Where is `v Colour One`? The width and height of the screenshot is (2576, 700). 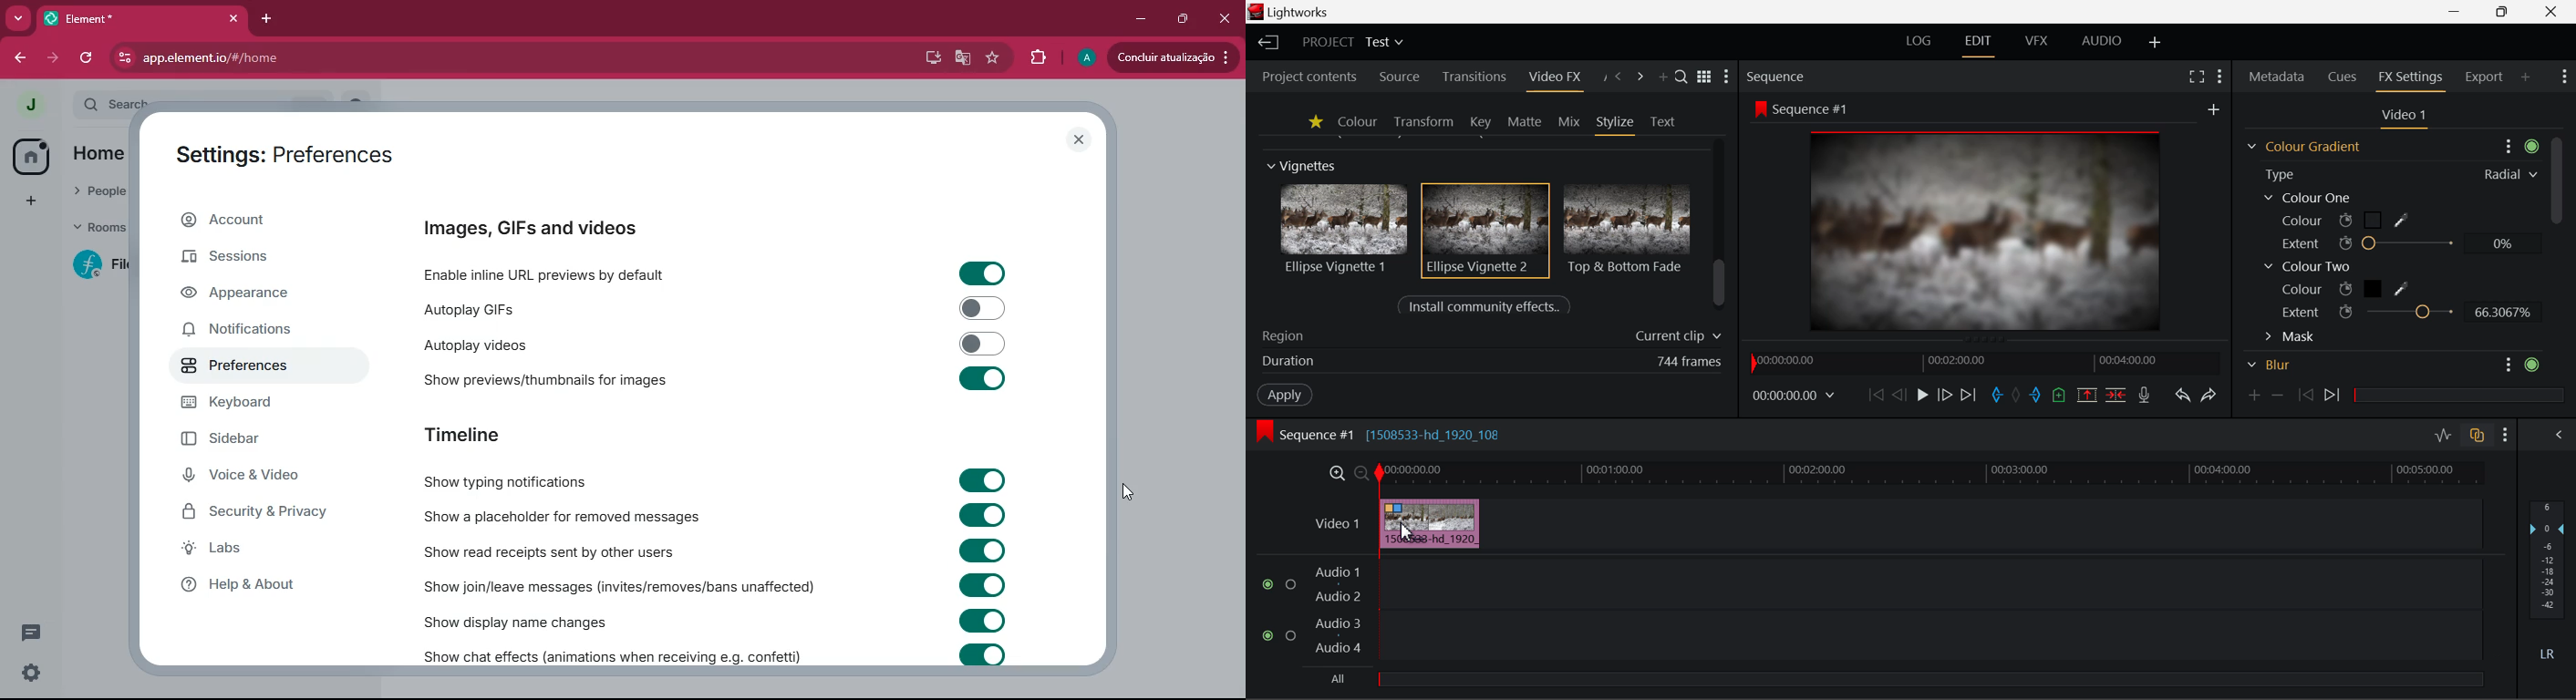
v Colour One is located at coordinates (2313, 197).